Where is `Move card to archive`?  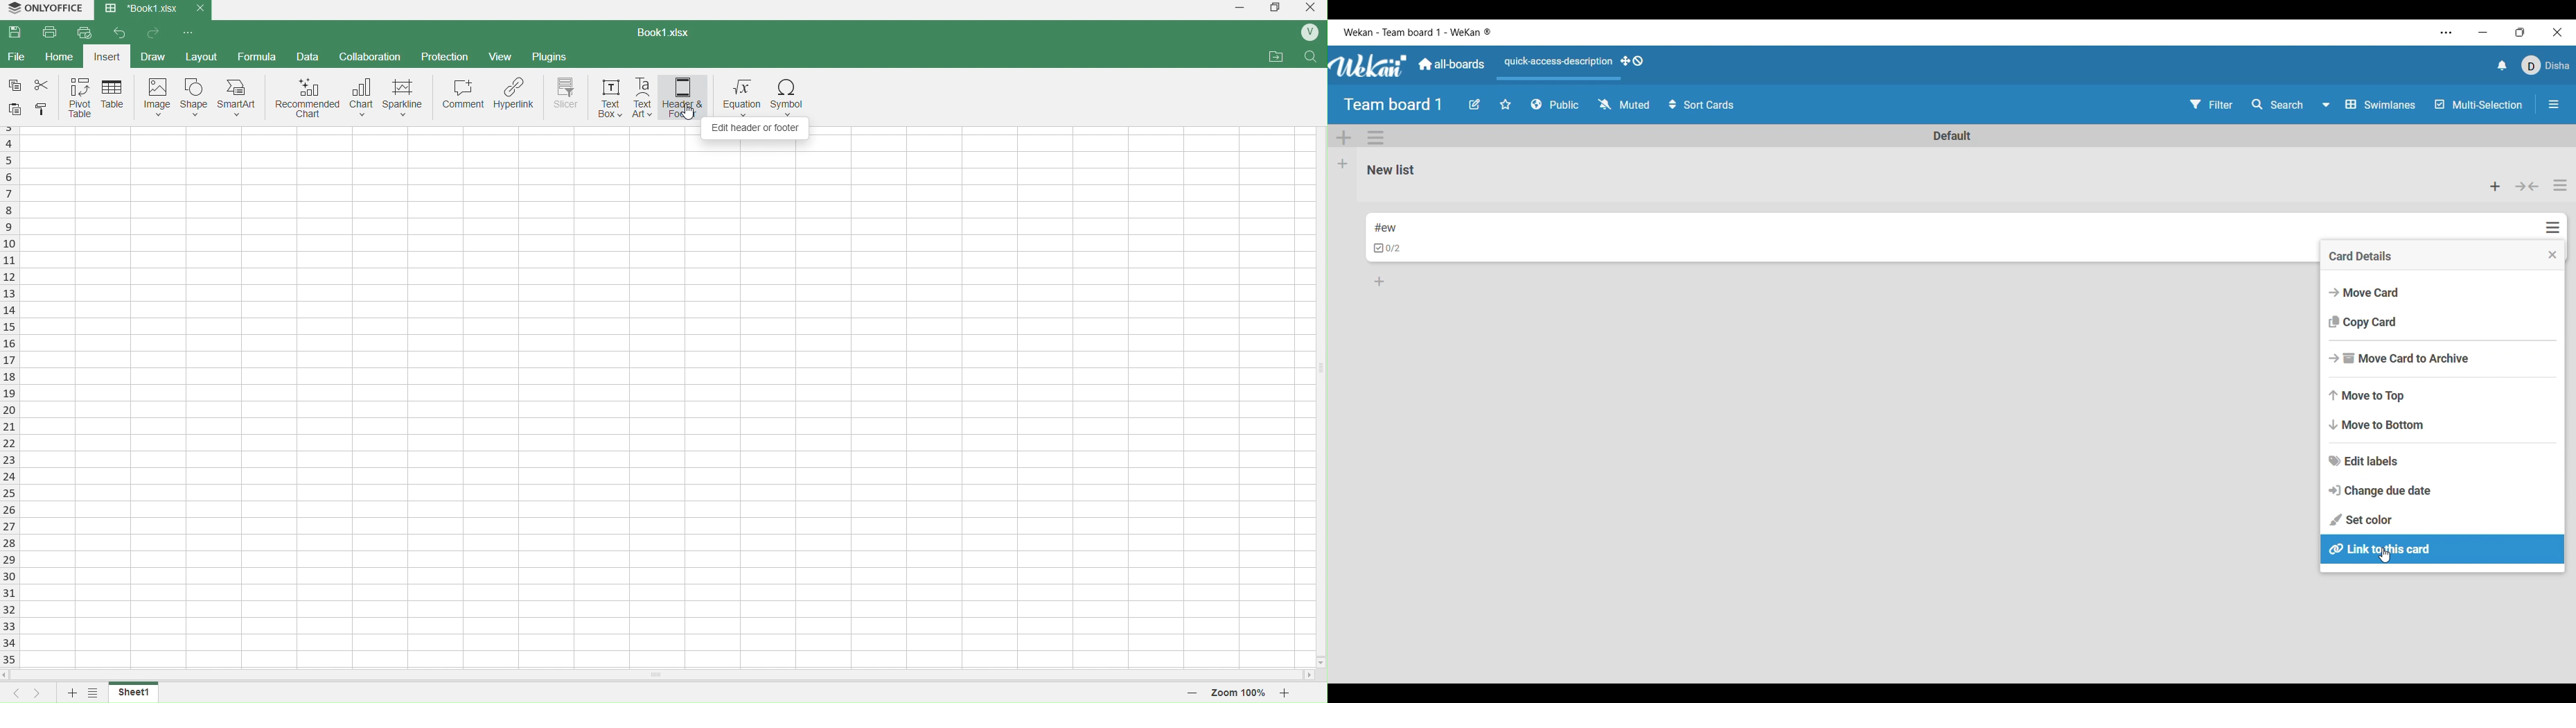
Move card to archive is located at coordinates (2443, 359).